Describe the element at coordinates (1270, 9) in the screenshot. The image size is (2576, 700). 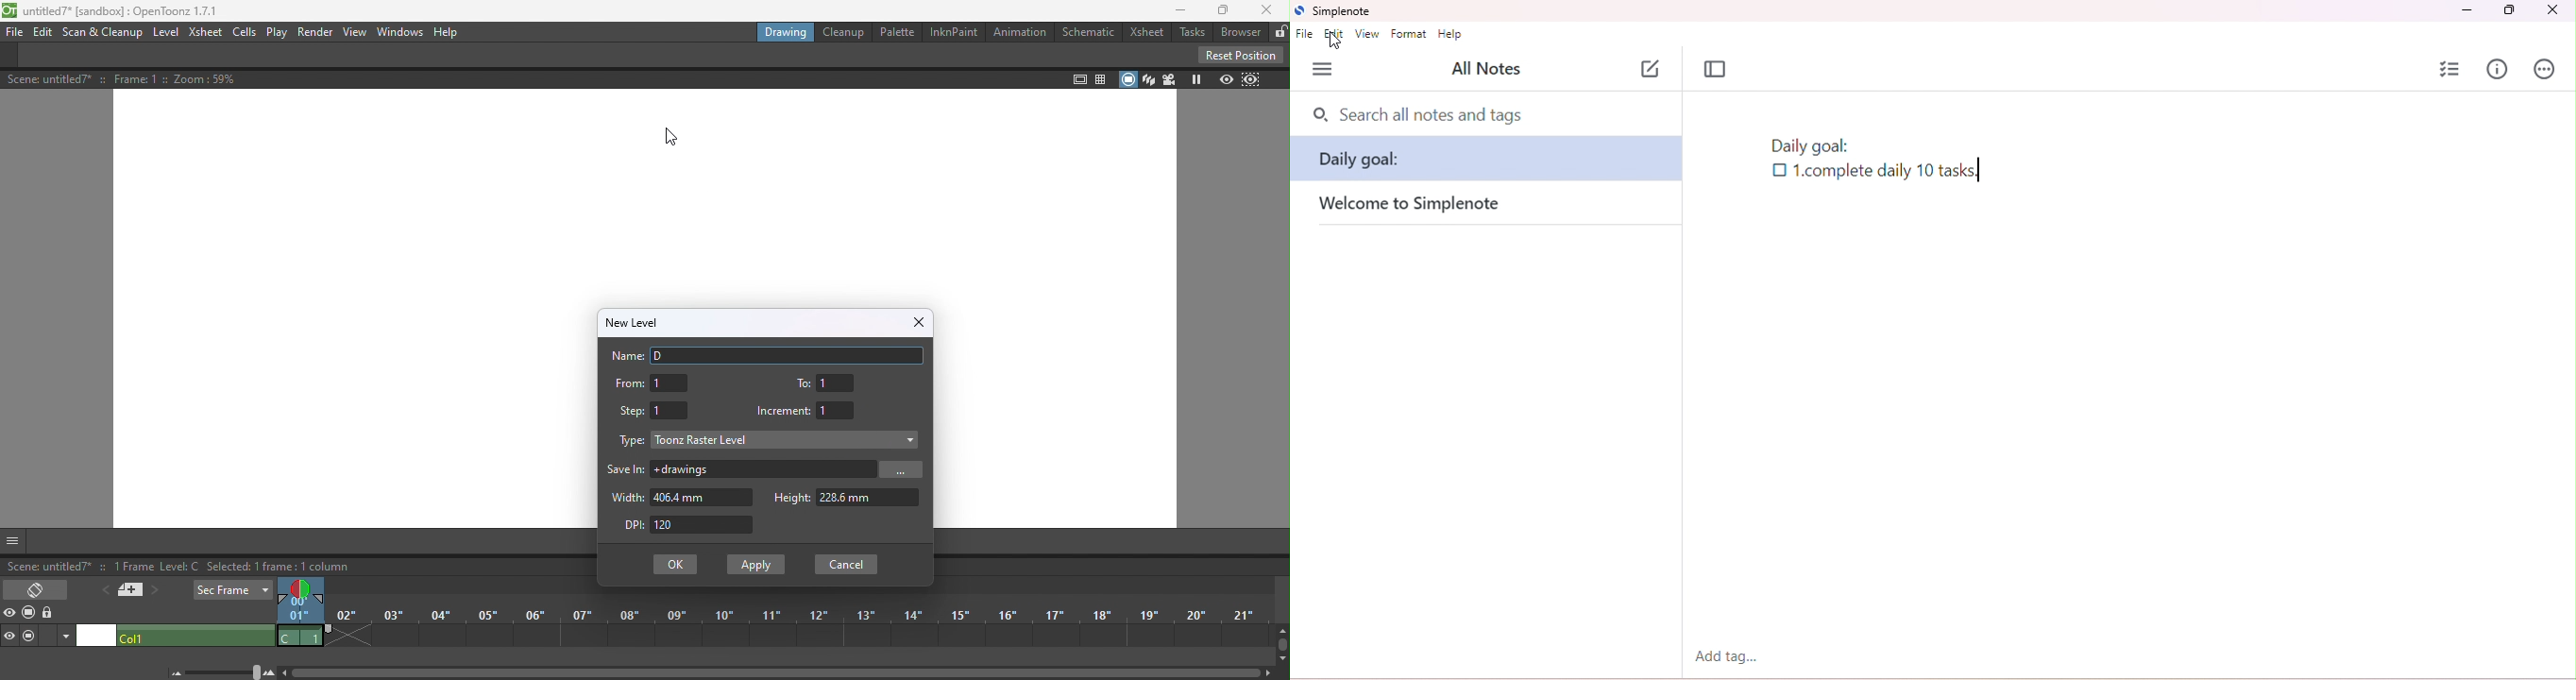
I see `close` at that location.